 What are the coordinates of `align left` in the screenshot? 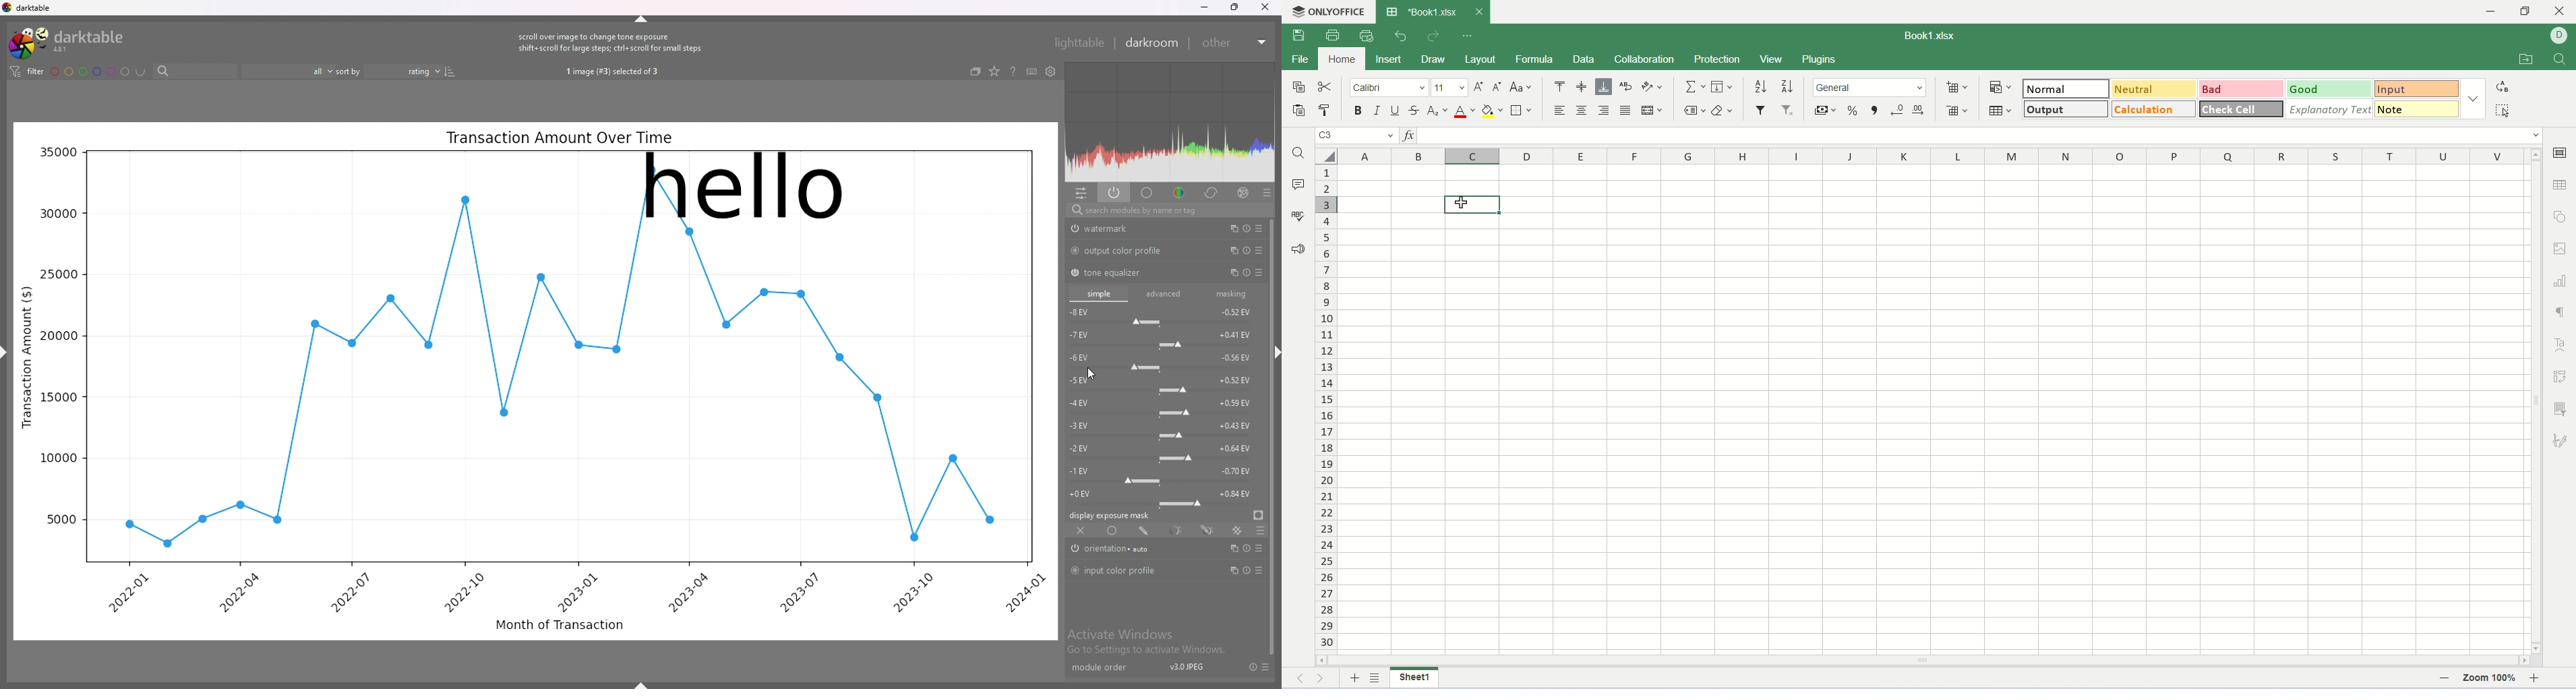 It's located at (1559, 110).